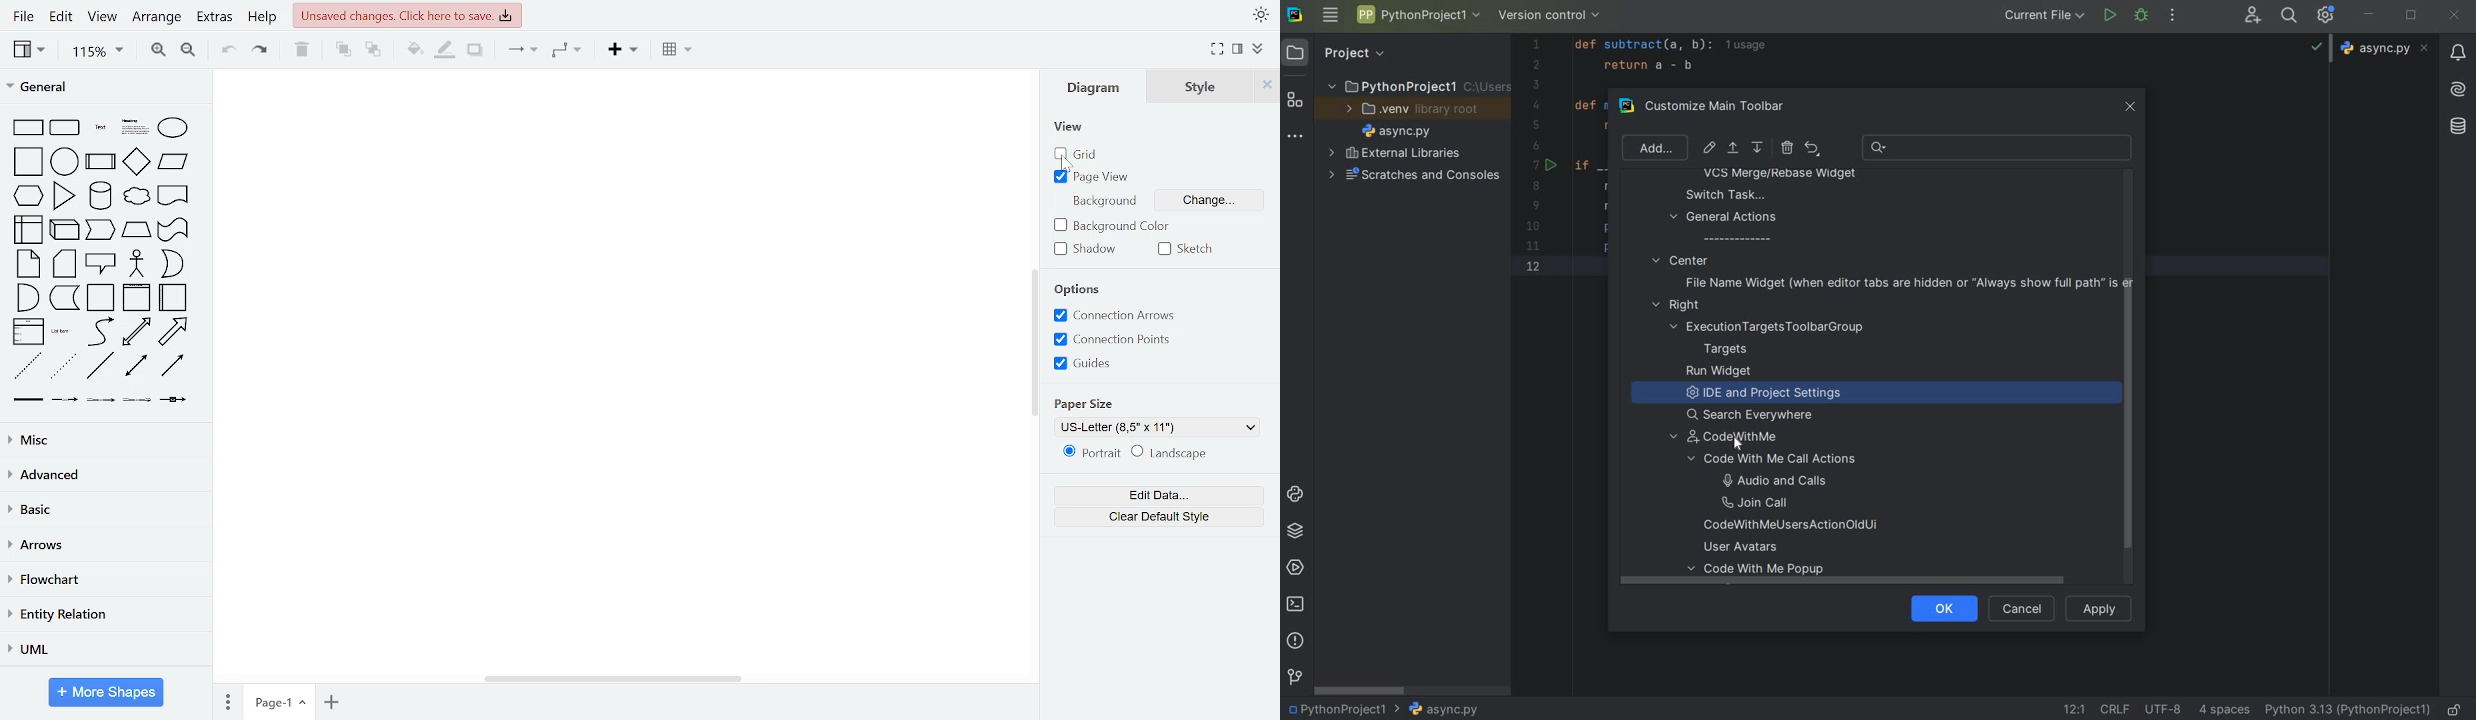  What do you see at coordinates (103, 162) in the screenshot?
I see `process` at bounding box center [103, 162].